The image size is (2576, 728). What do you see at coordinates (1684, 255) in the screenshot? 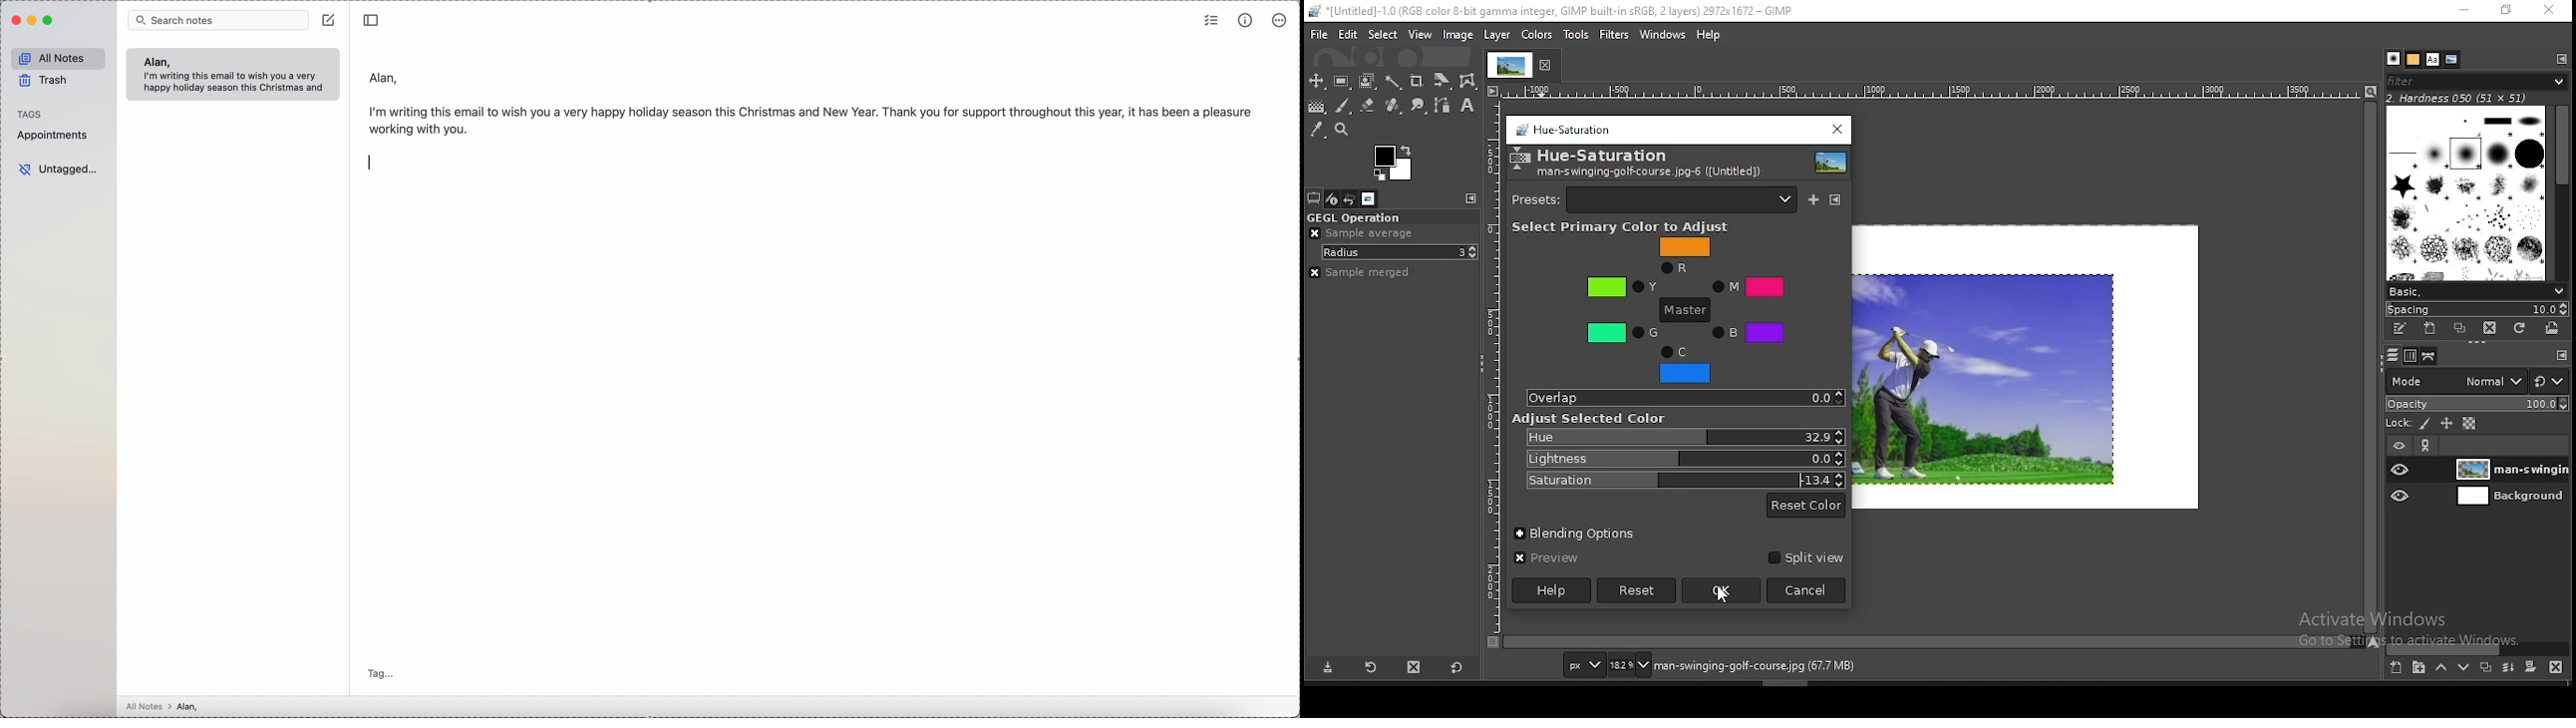
I see `R` at bounding box center [1684, 255].